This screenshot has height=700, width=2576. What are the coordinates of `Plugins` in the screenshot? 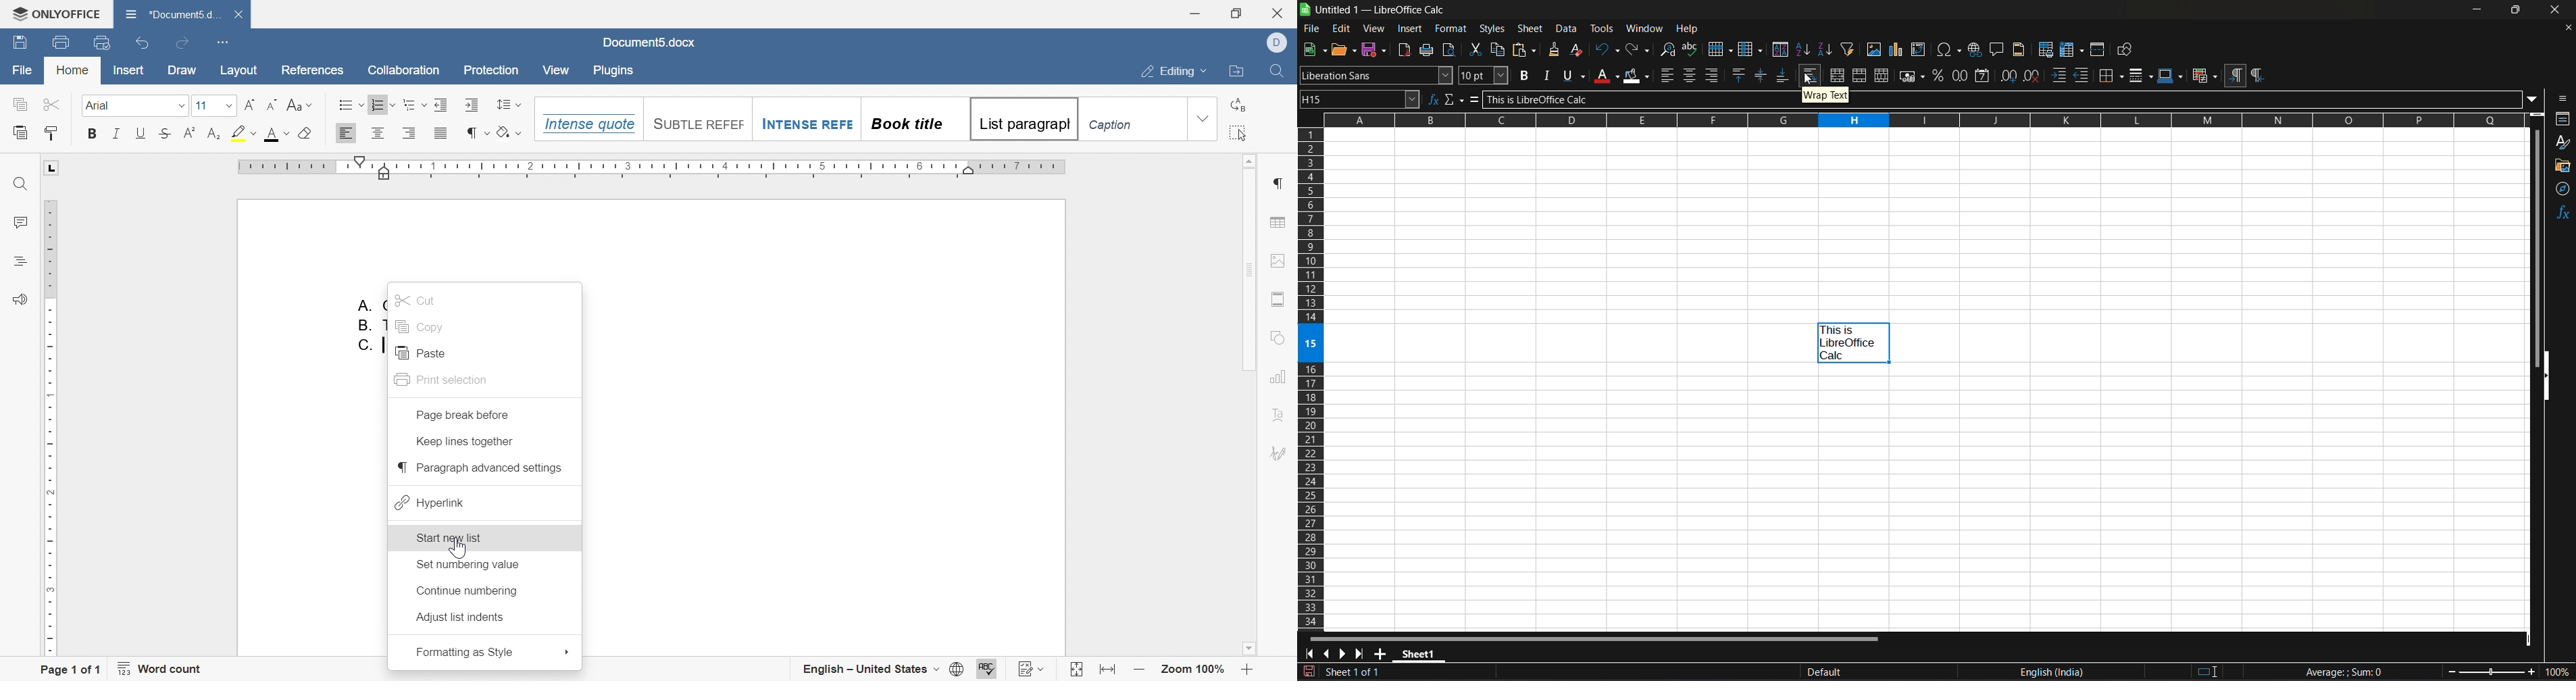 It's located at (612, 72).